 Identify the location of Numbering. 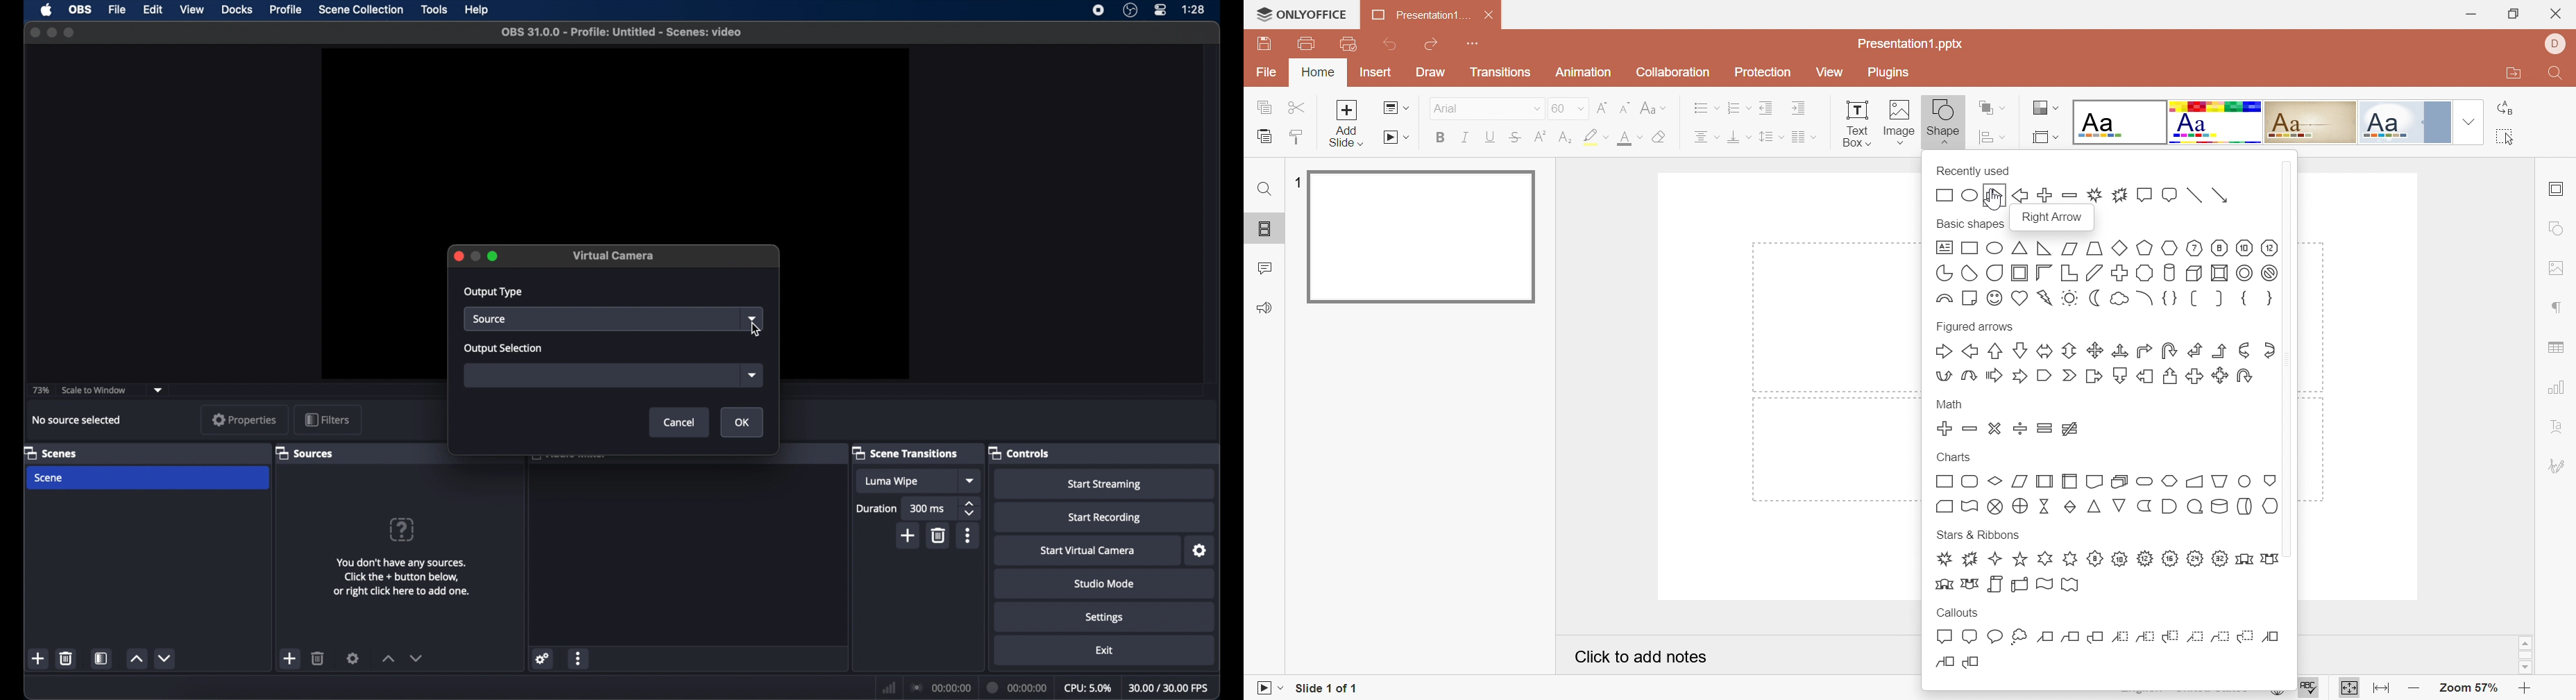
(1735, 106).